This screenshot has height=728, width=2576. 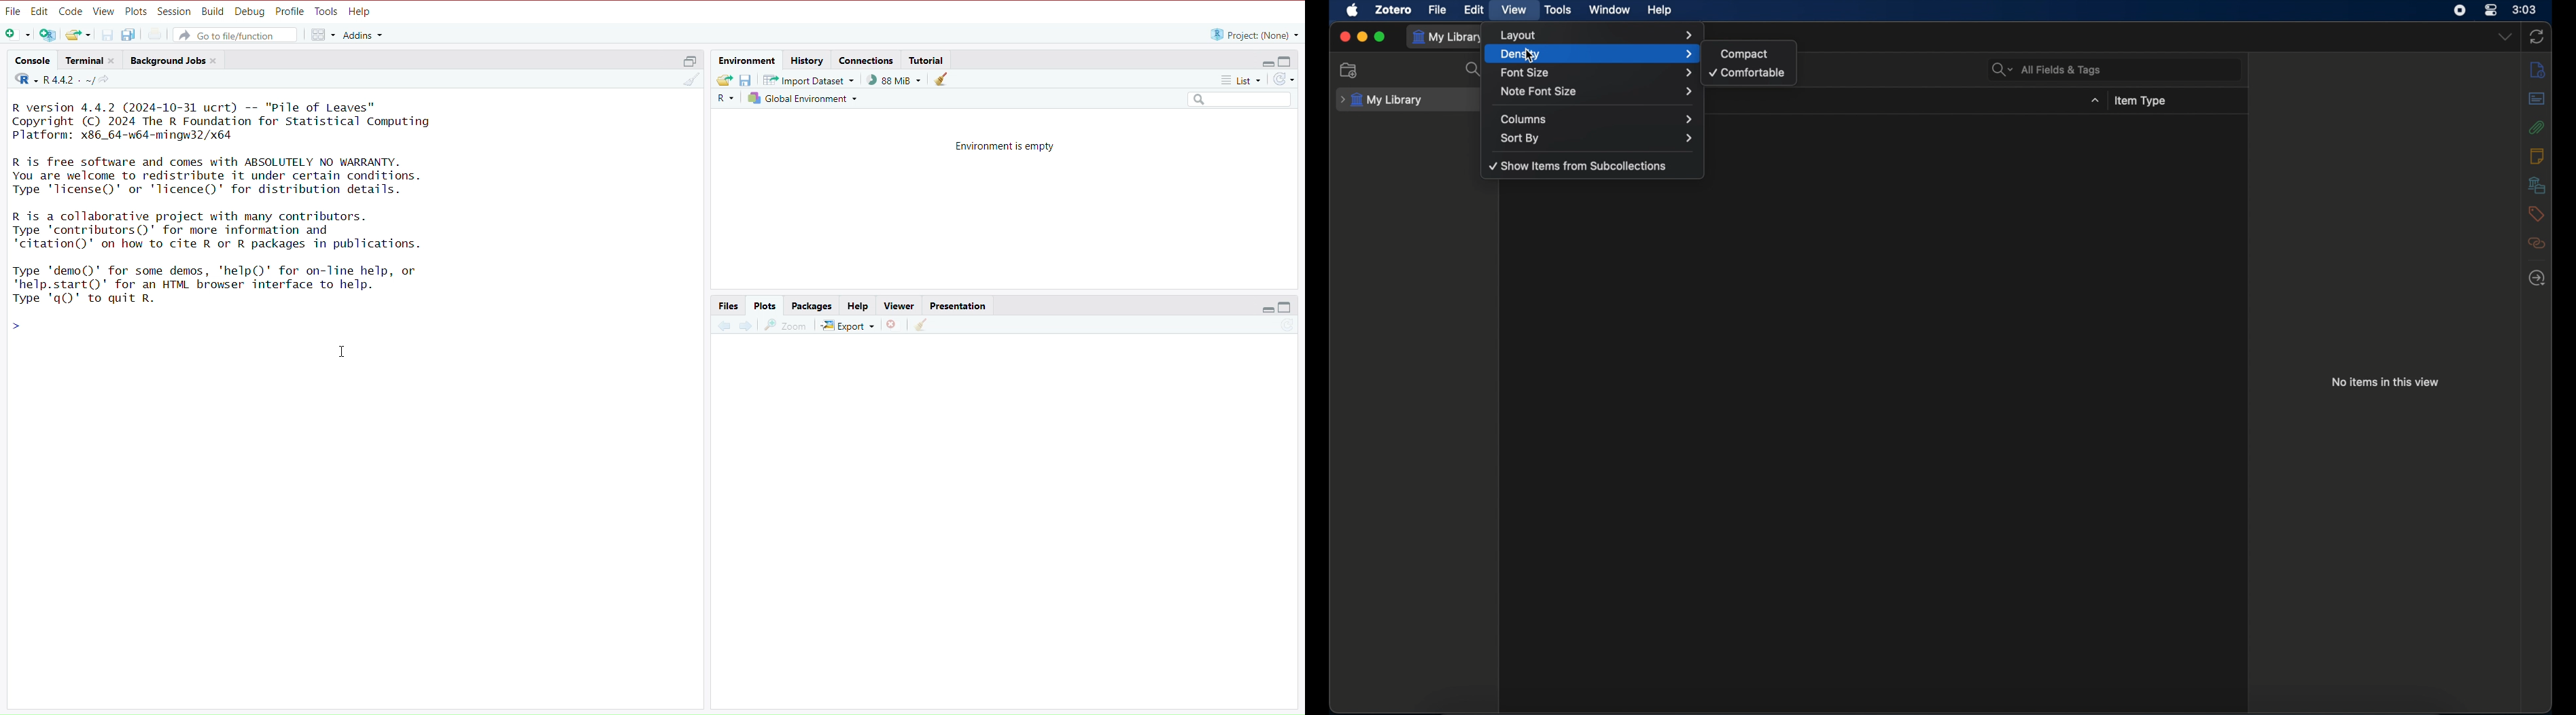 I want to click on help, so click(x=1659, y=11).